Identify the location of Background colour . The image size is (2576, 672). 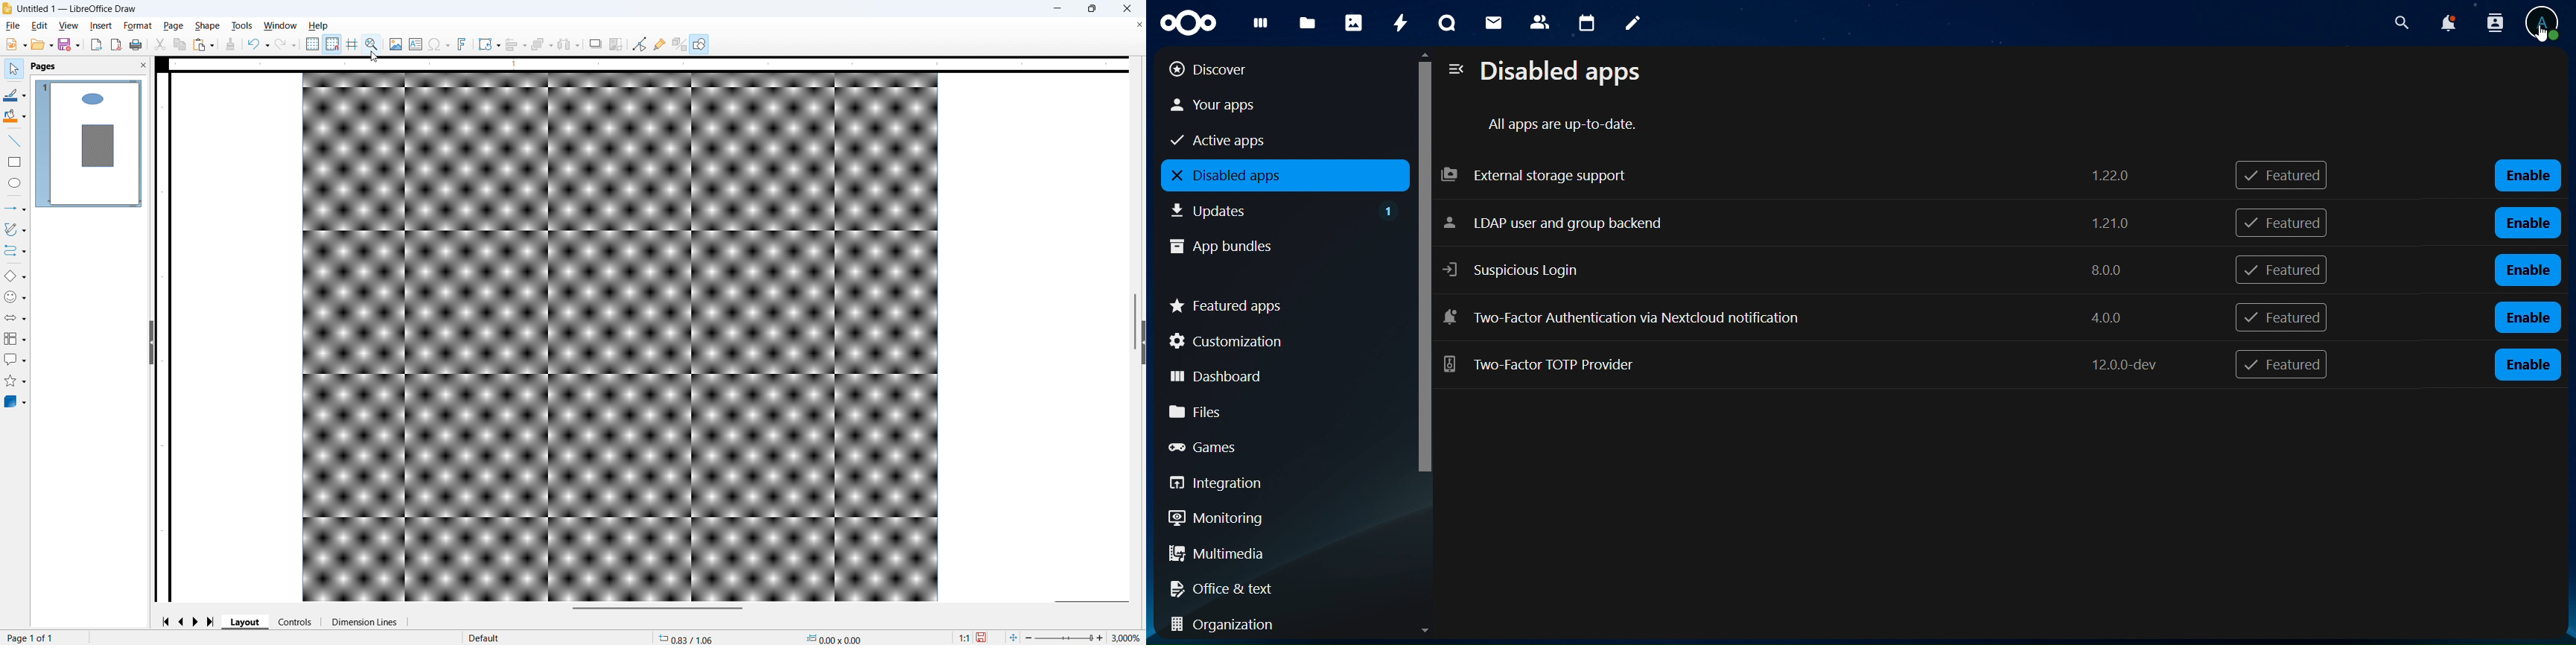
(14, 116).